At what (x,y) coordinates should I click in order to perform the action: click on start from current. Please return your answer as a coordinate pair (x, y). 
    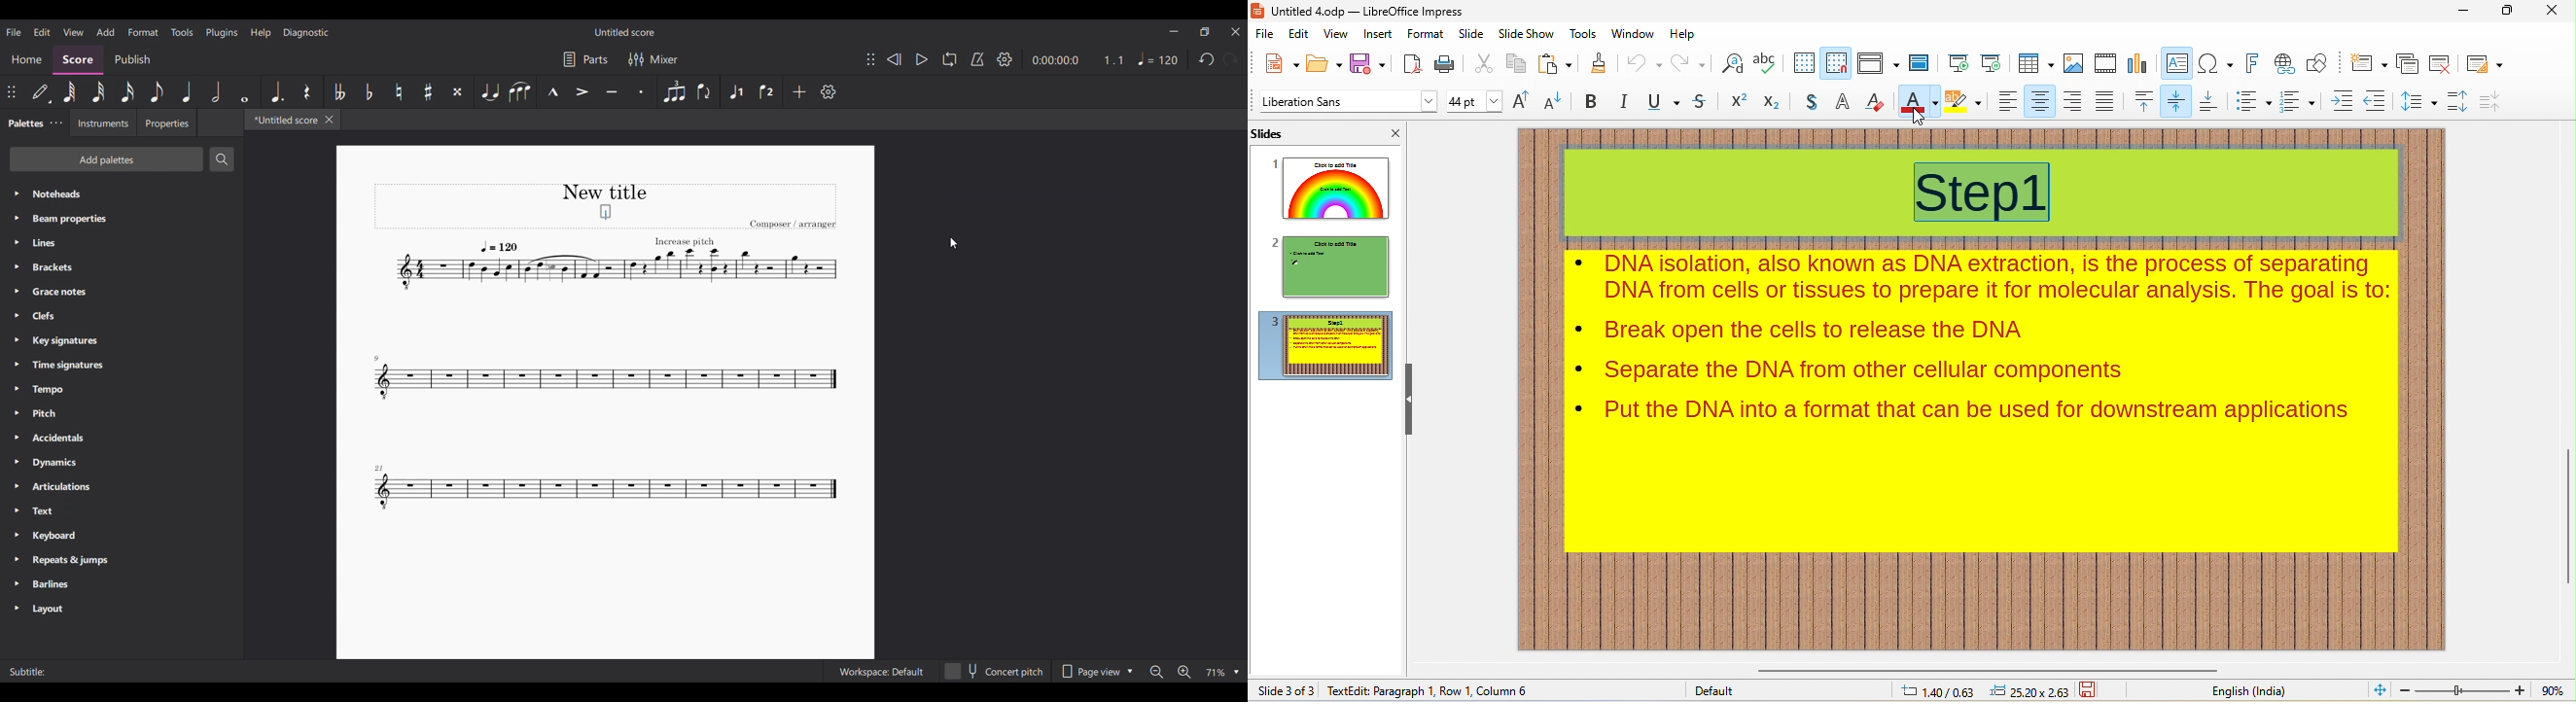
    Looking at the image, I should click on (1991, 61).